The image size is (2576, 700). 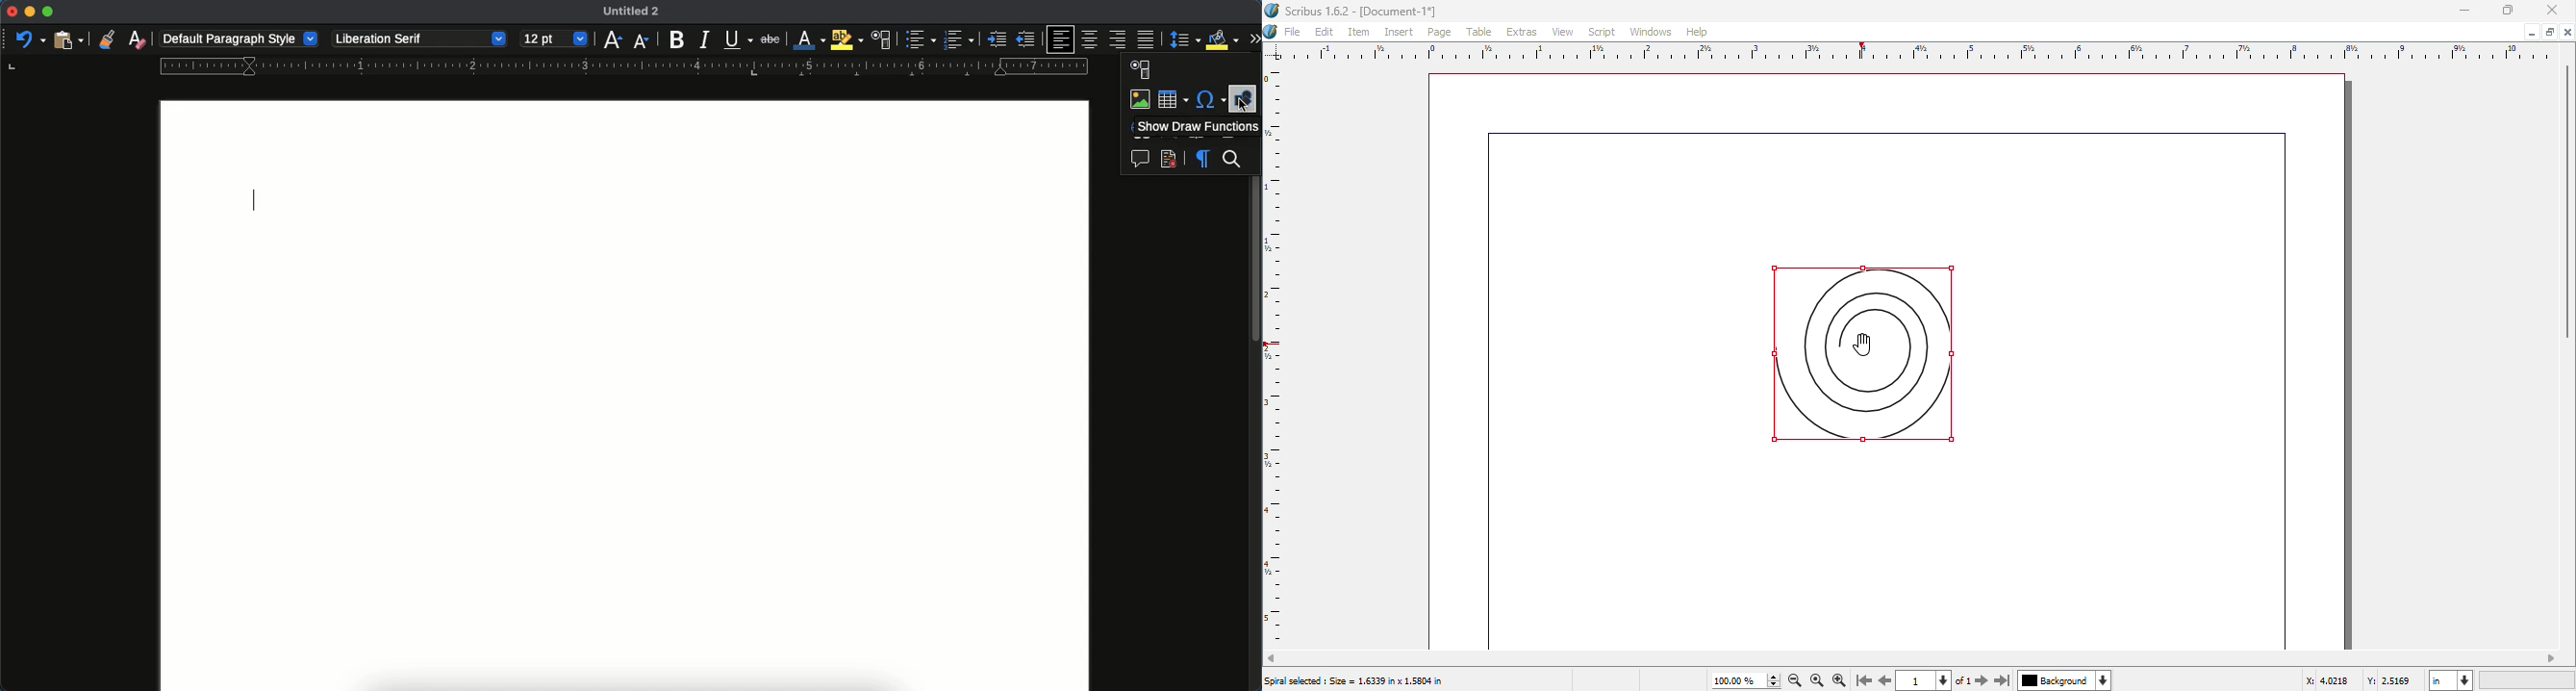 I want to click on Go to the last page, so click(x=1861, y=681).